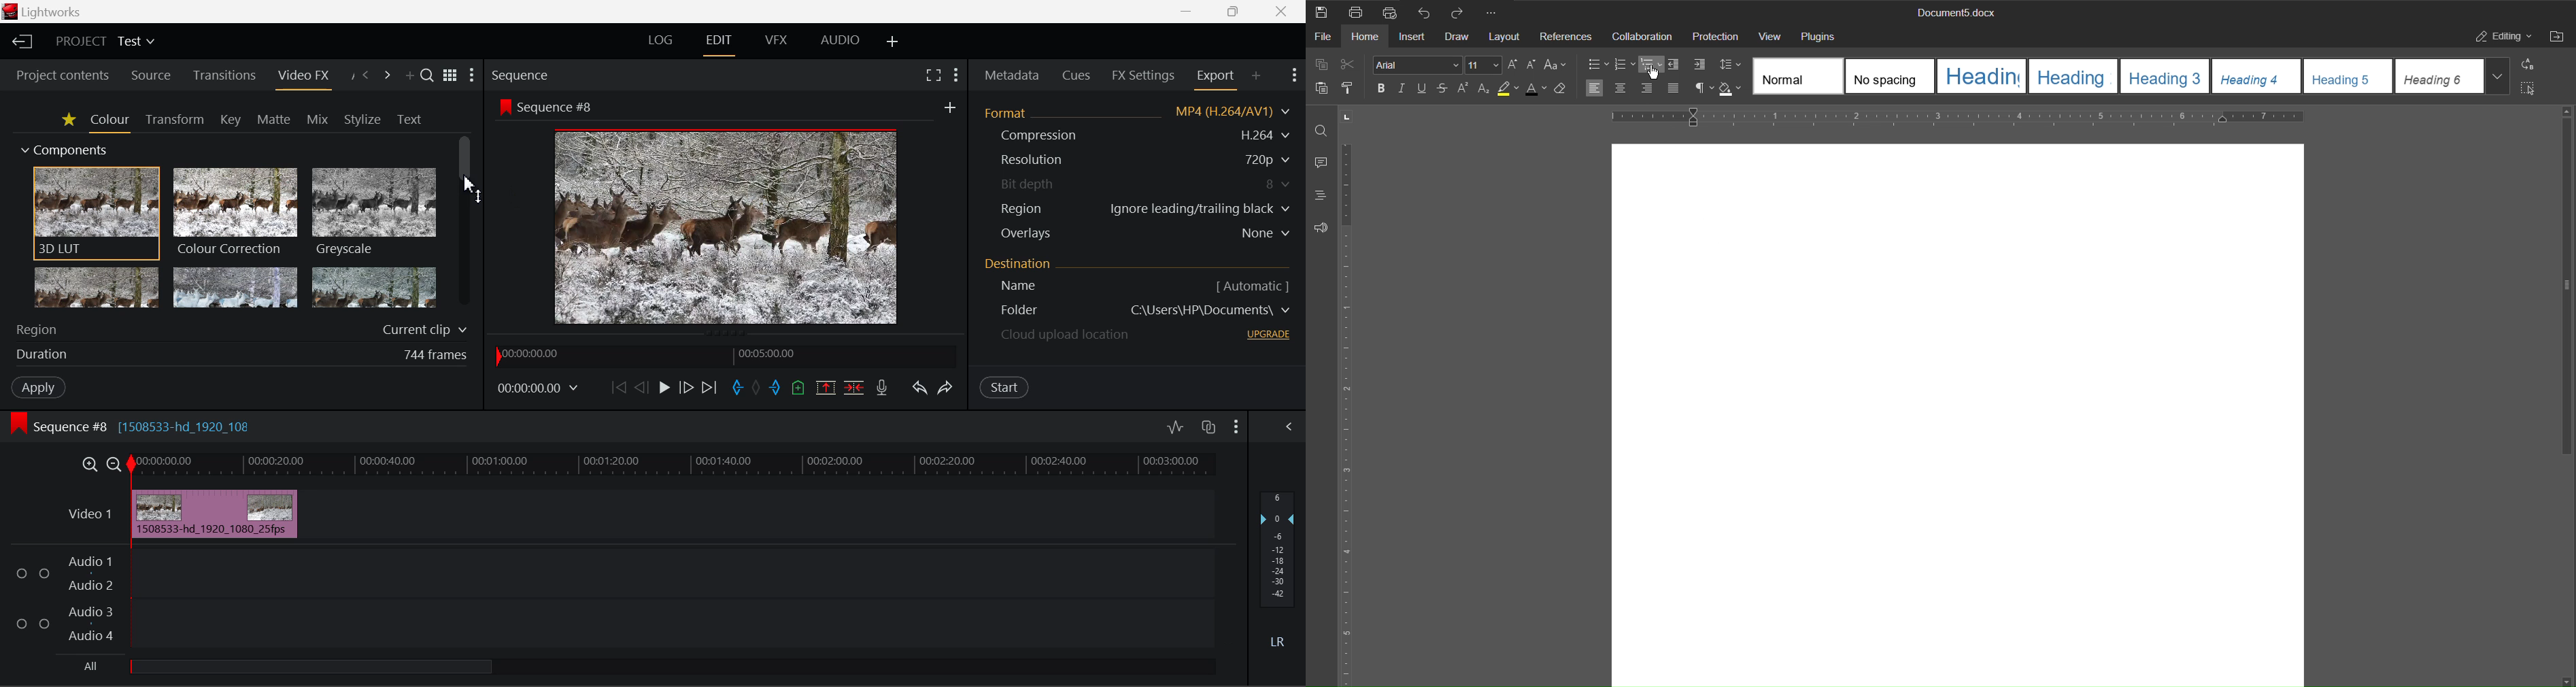 Image resolution: width=2576 pixels, height=700 pixels. What do you see at coordinates (58, 150) in the screenshot?
I see `Components` at bounding box center [58, 150].